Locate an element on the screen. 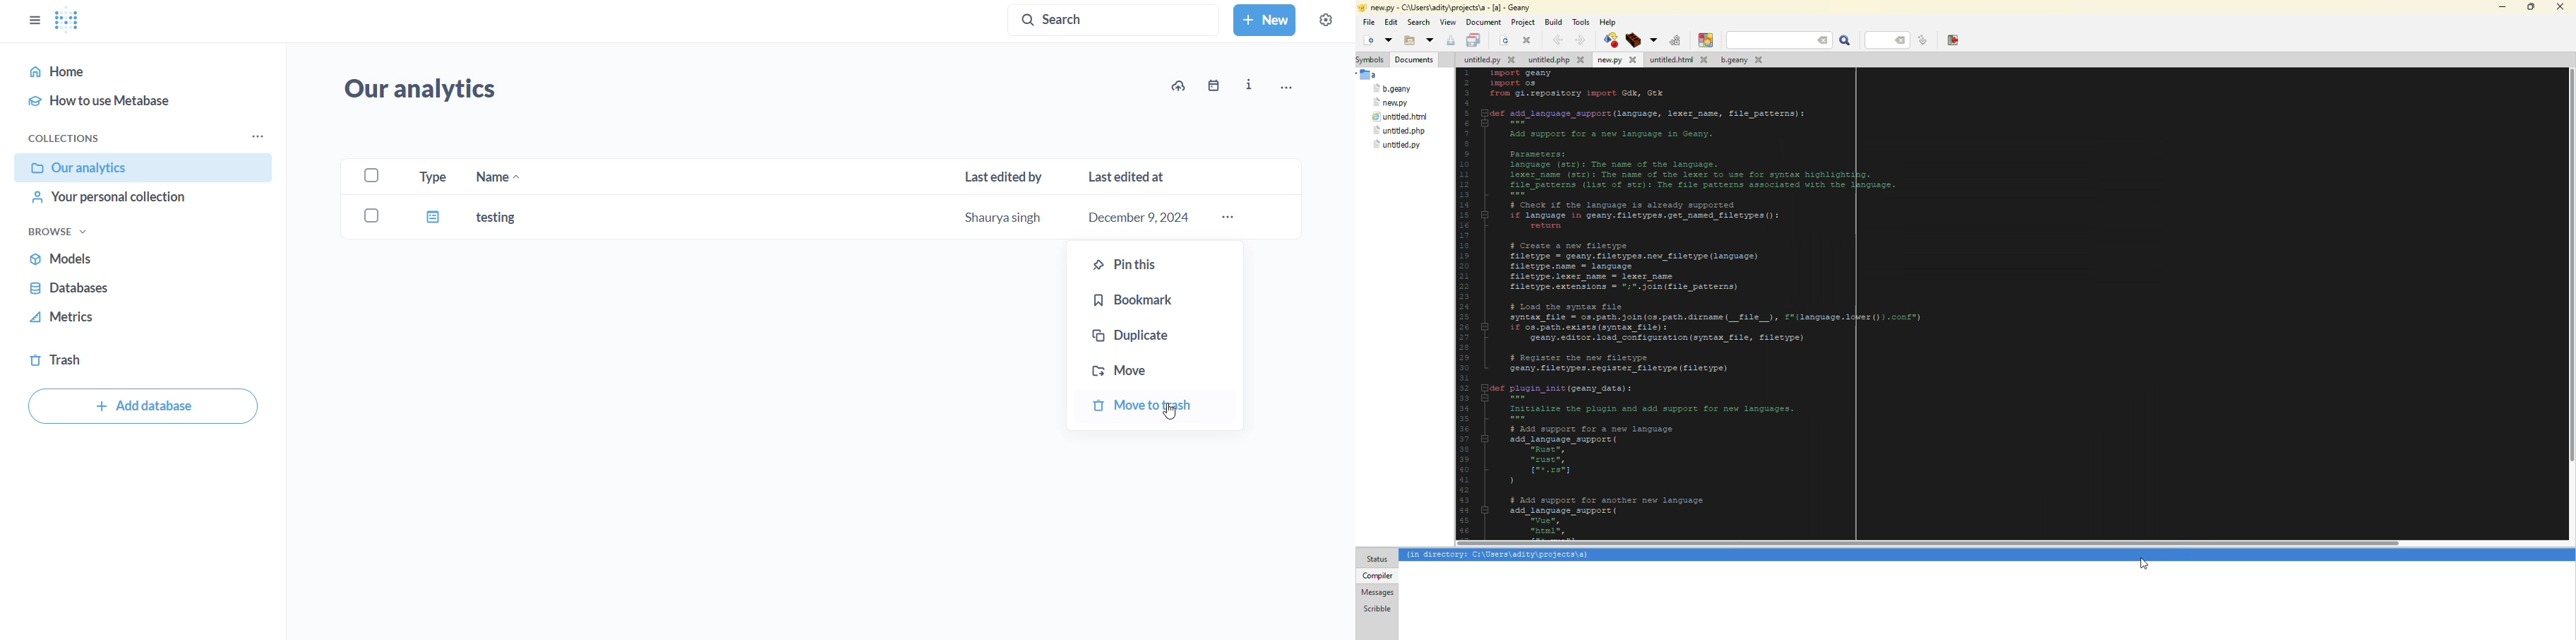  open is located at coordinates (1406, 41).